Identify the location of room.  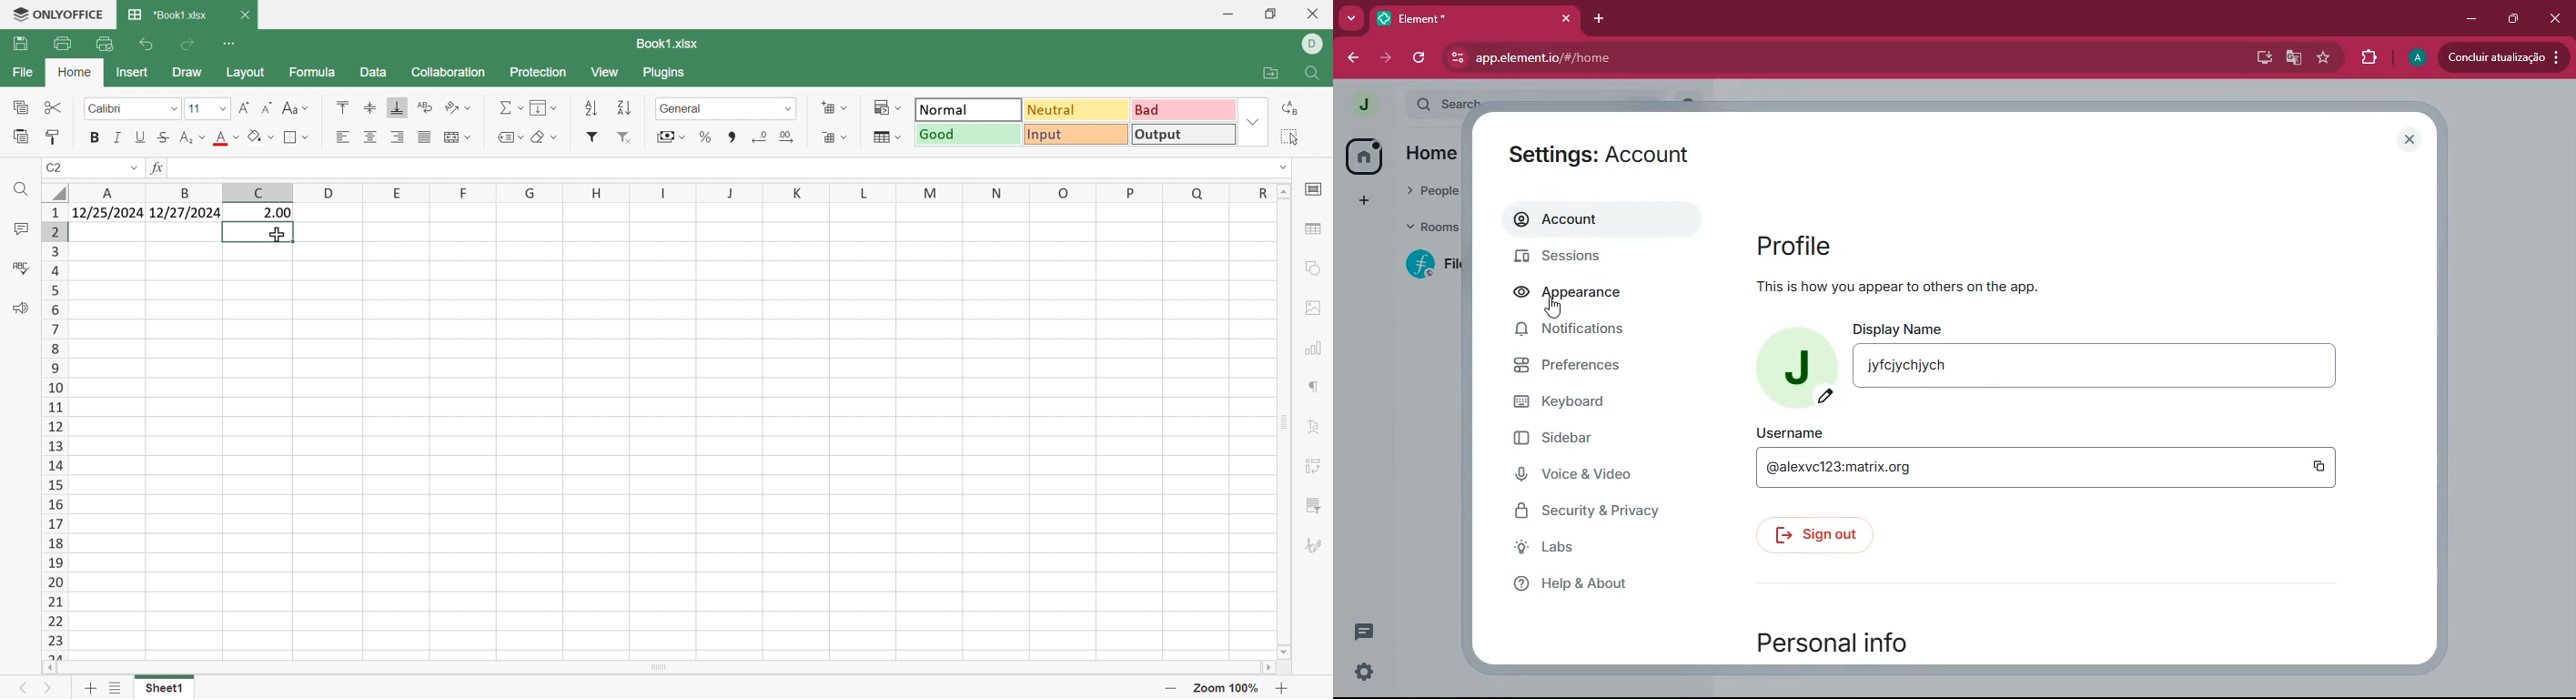
(1429, 265).